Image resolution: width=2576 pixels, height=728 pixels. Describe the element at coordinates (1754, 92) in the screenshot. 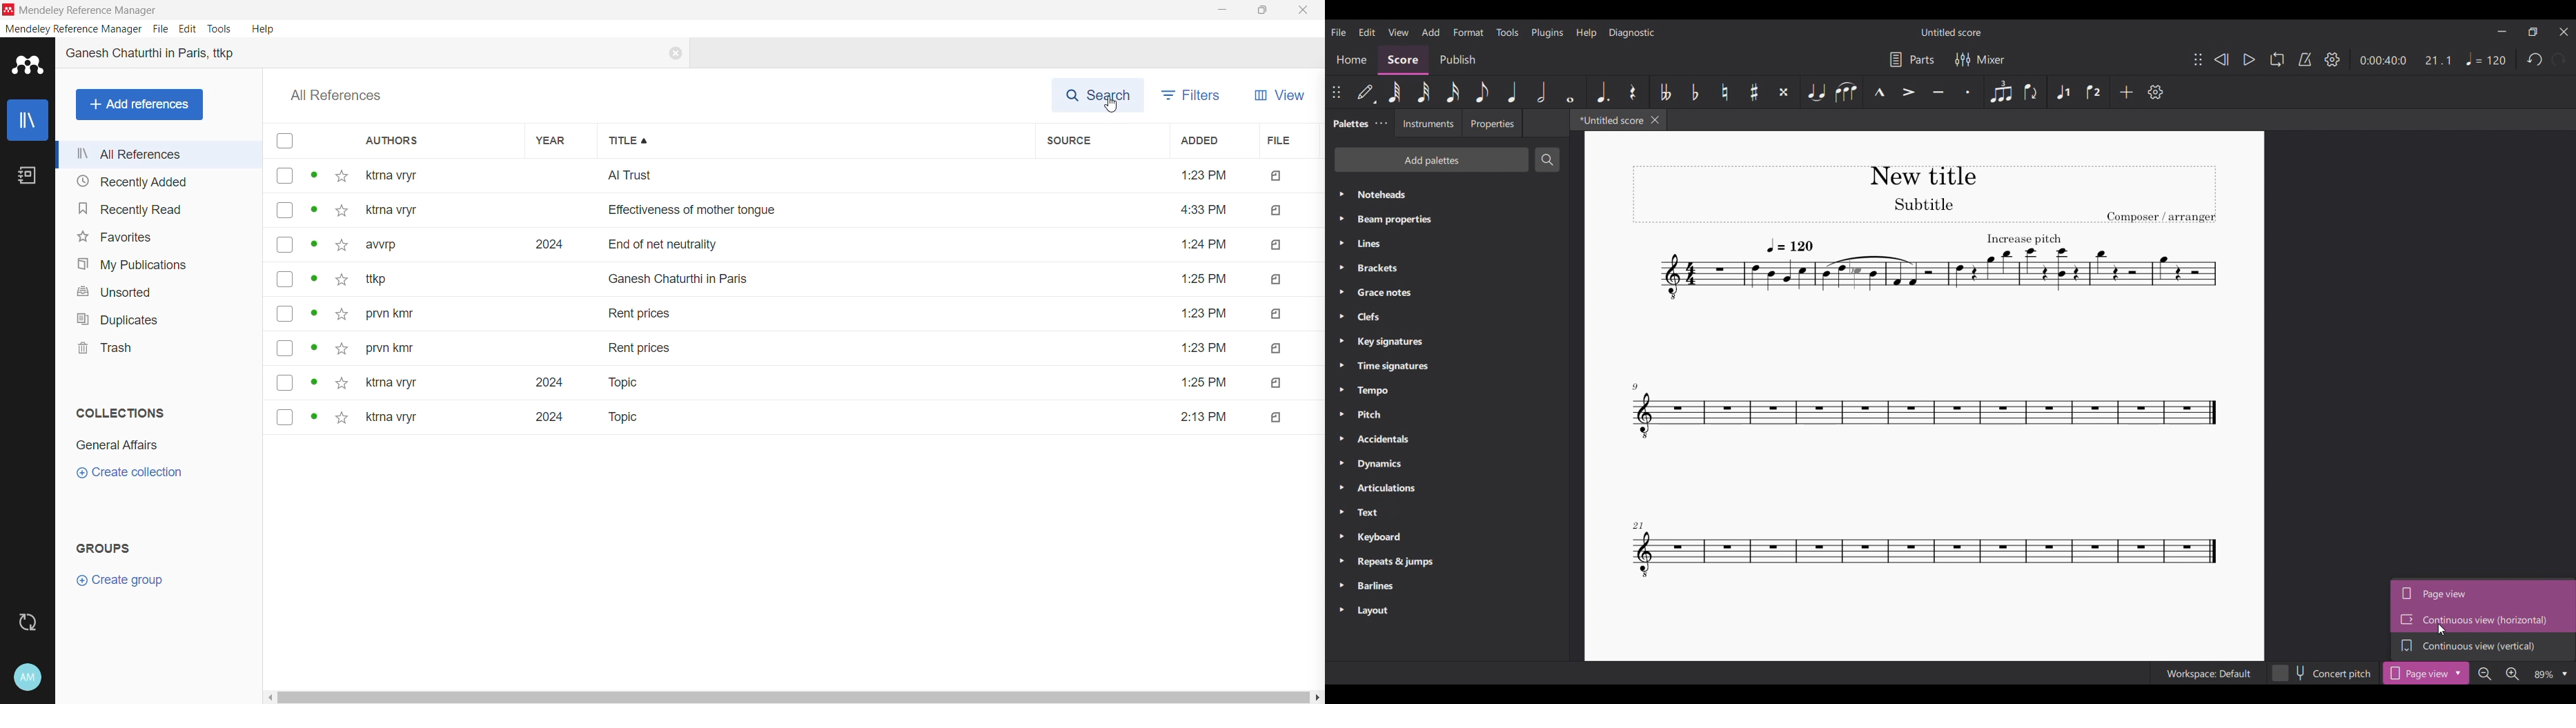

I see `Toggle sharp` at that location.